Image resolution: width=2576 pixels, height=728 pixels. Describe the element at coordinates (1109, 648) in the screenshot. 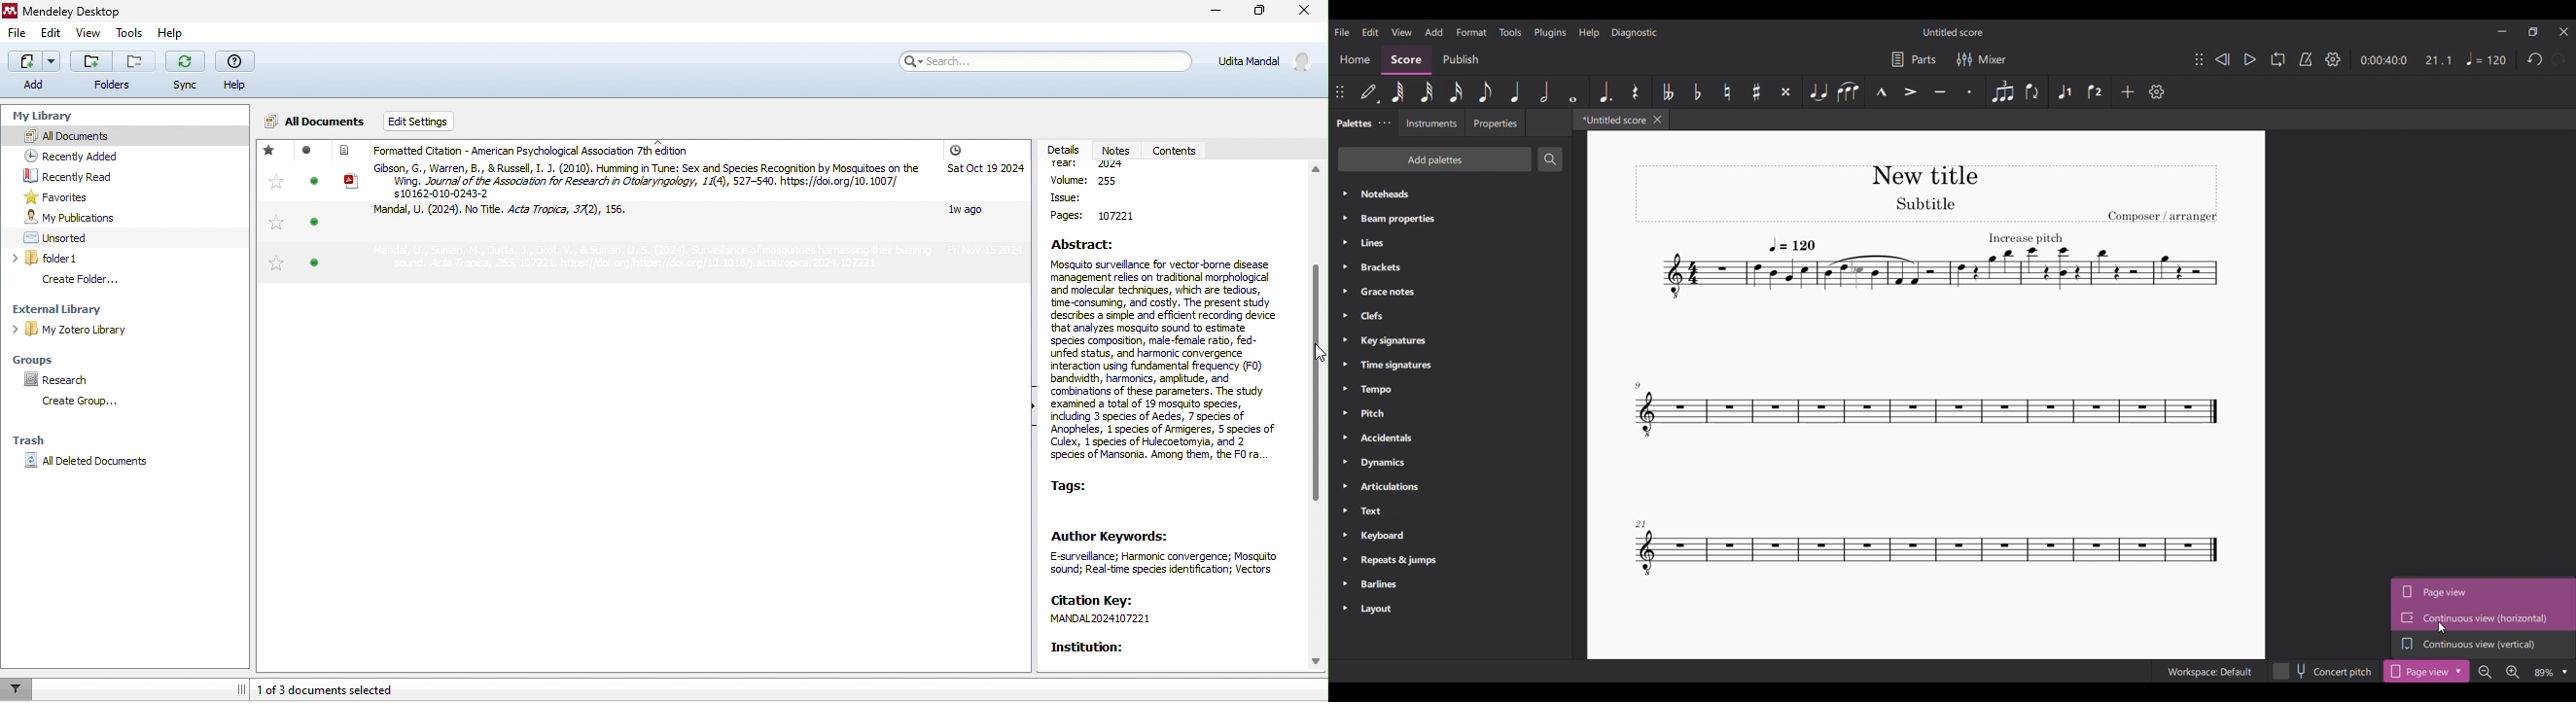

I see `institution` at that location.